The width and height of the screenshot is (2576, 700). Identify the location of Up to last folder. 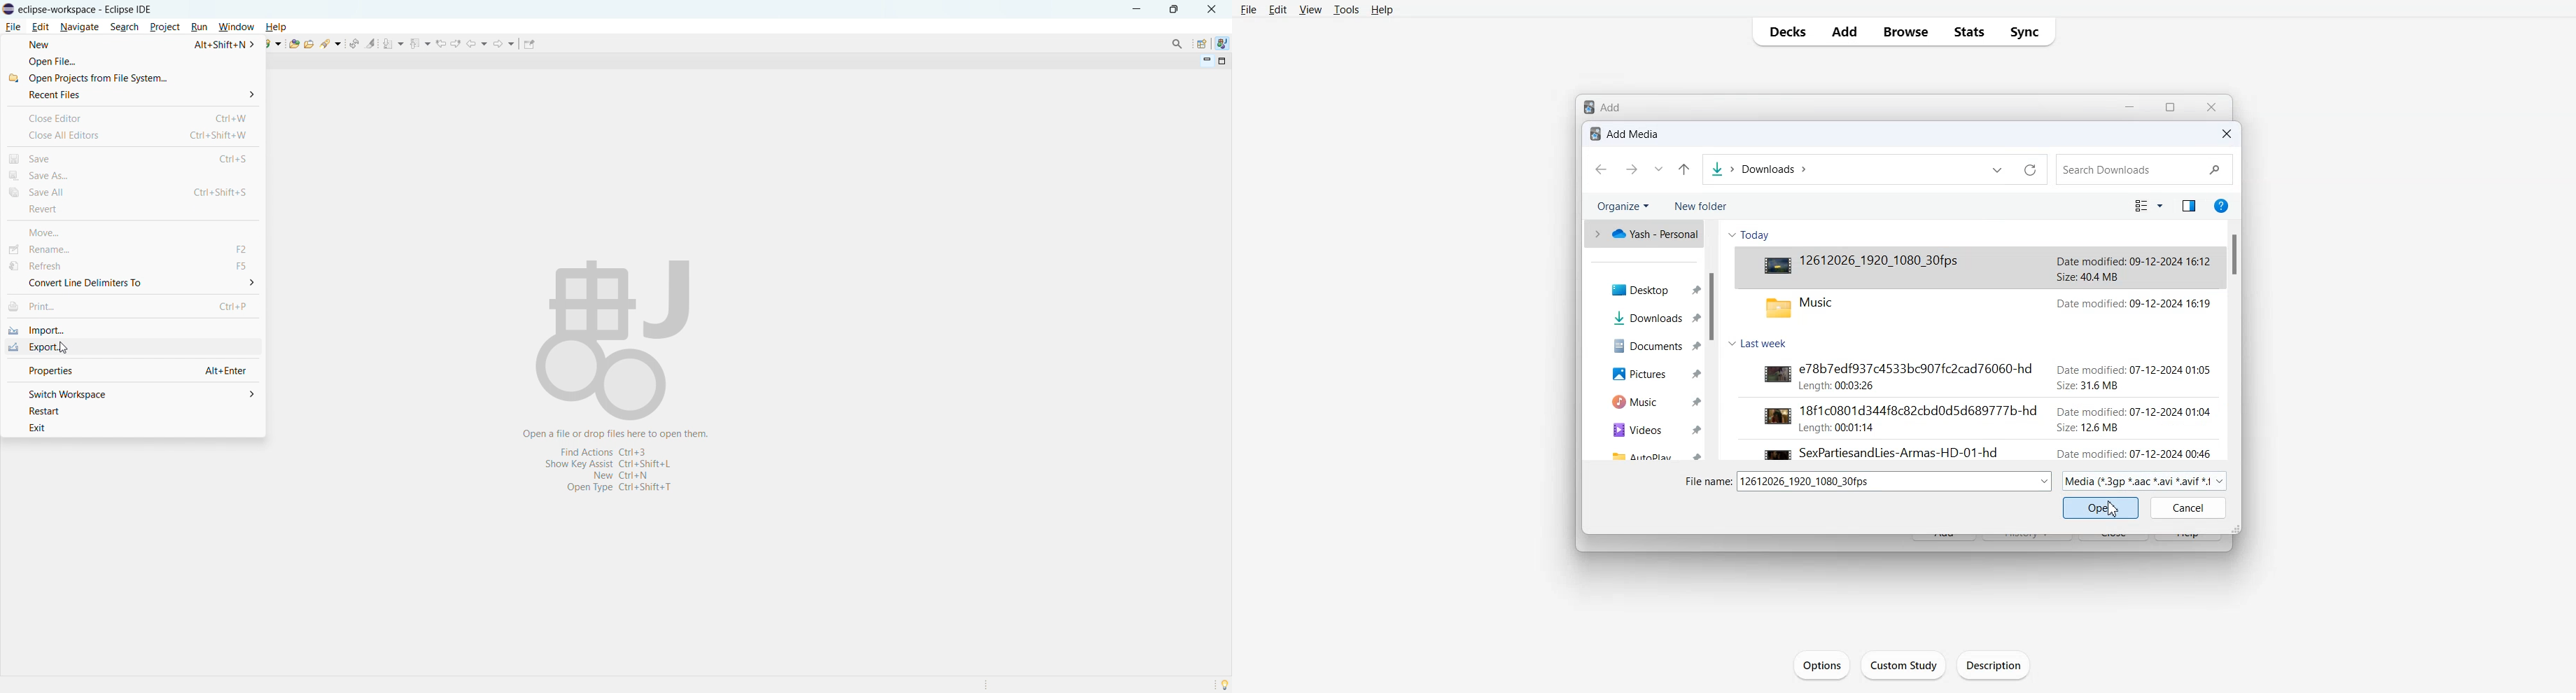
(1684, 171).